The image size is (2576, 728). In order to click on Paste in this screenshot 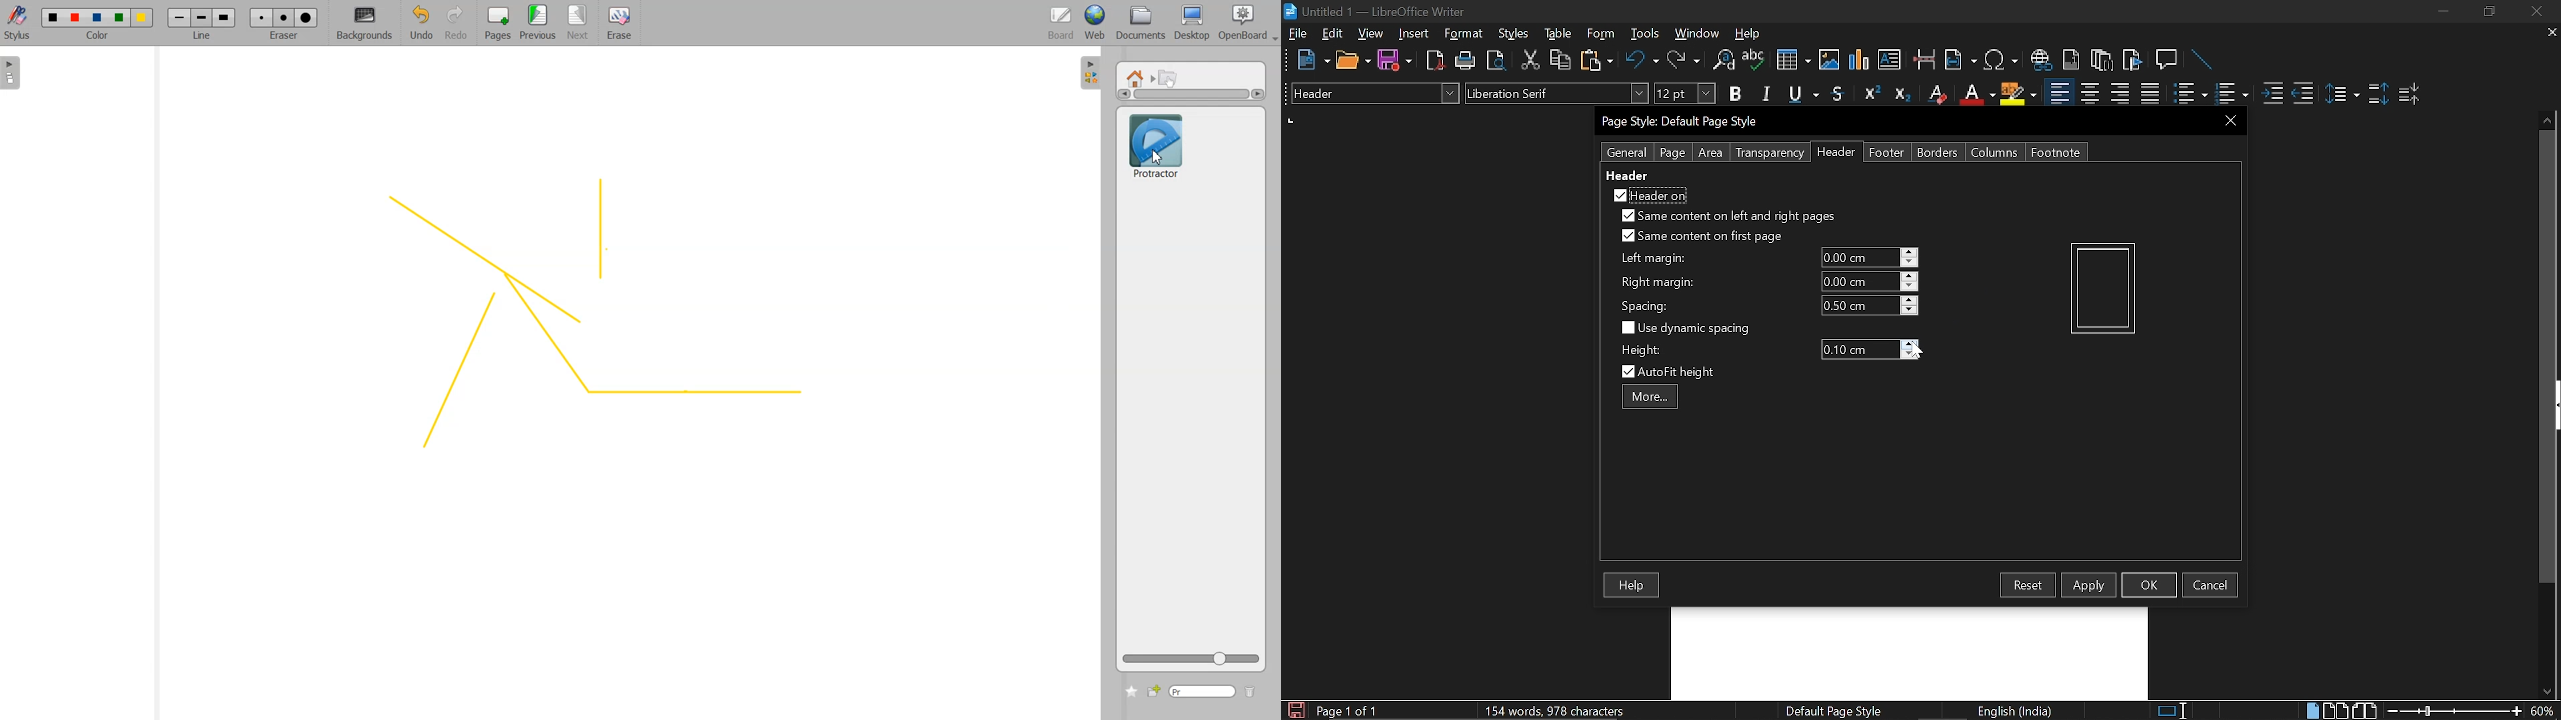, I will do `click(1595, 59)`.